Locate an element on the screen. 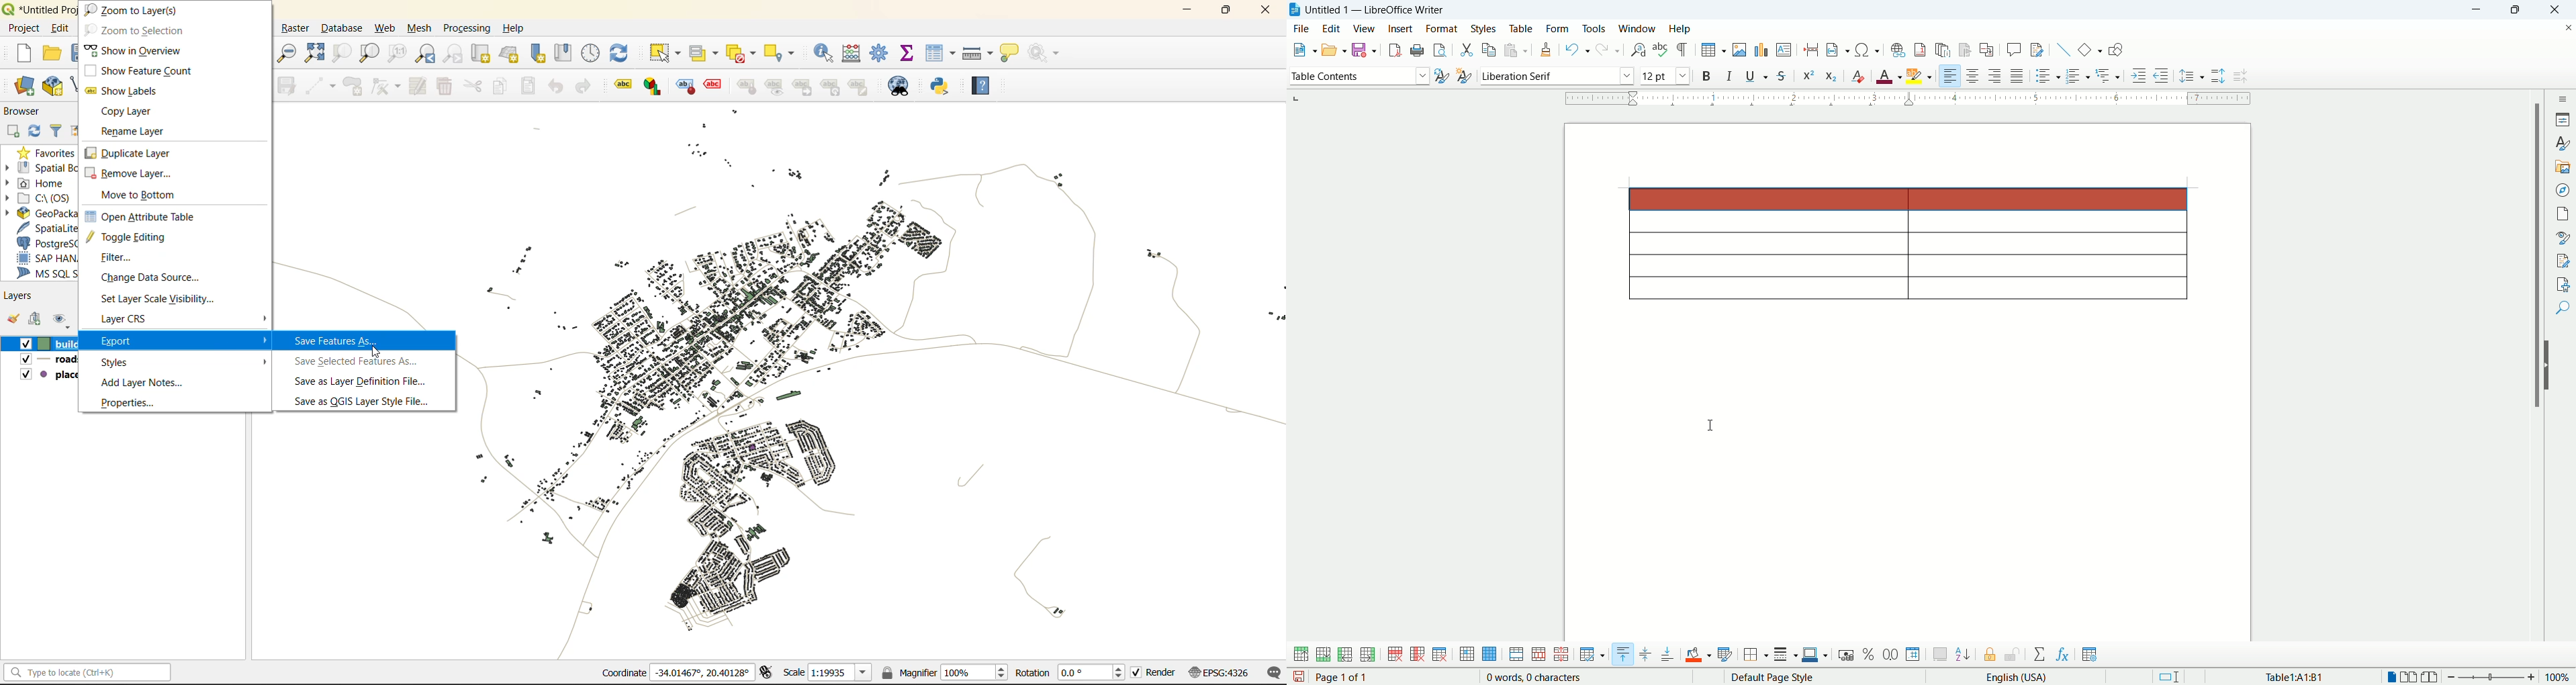 This screenshot has height=700, width=2576. layer diagram is located at coordinates (655, 86).